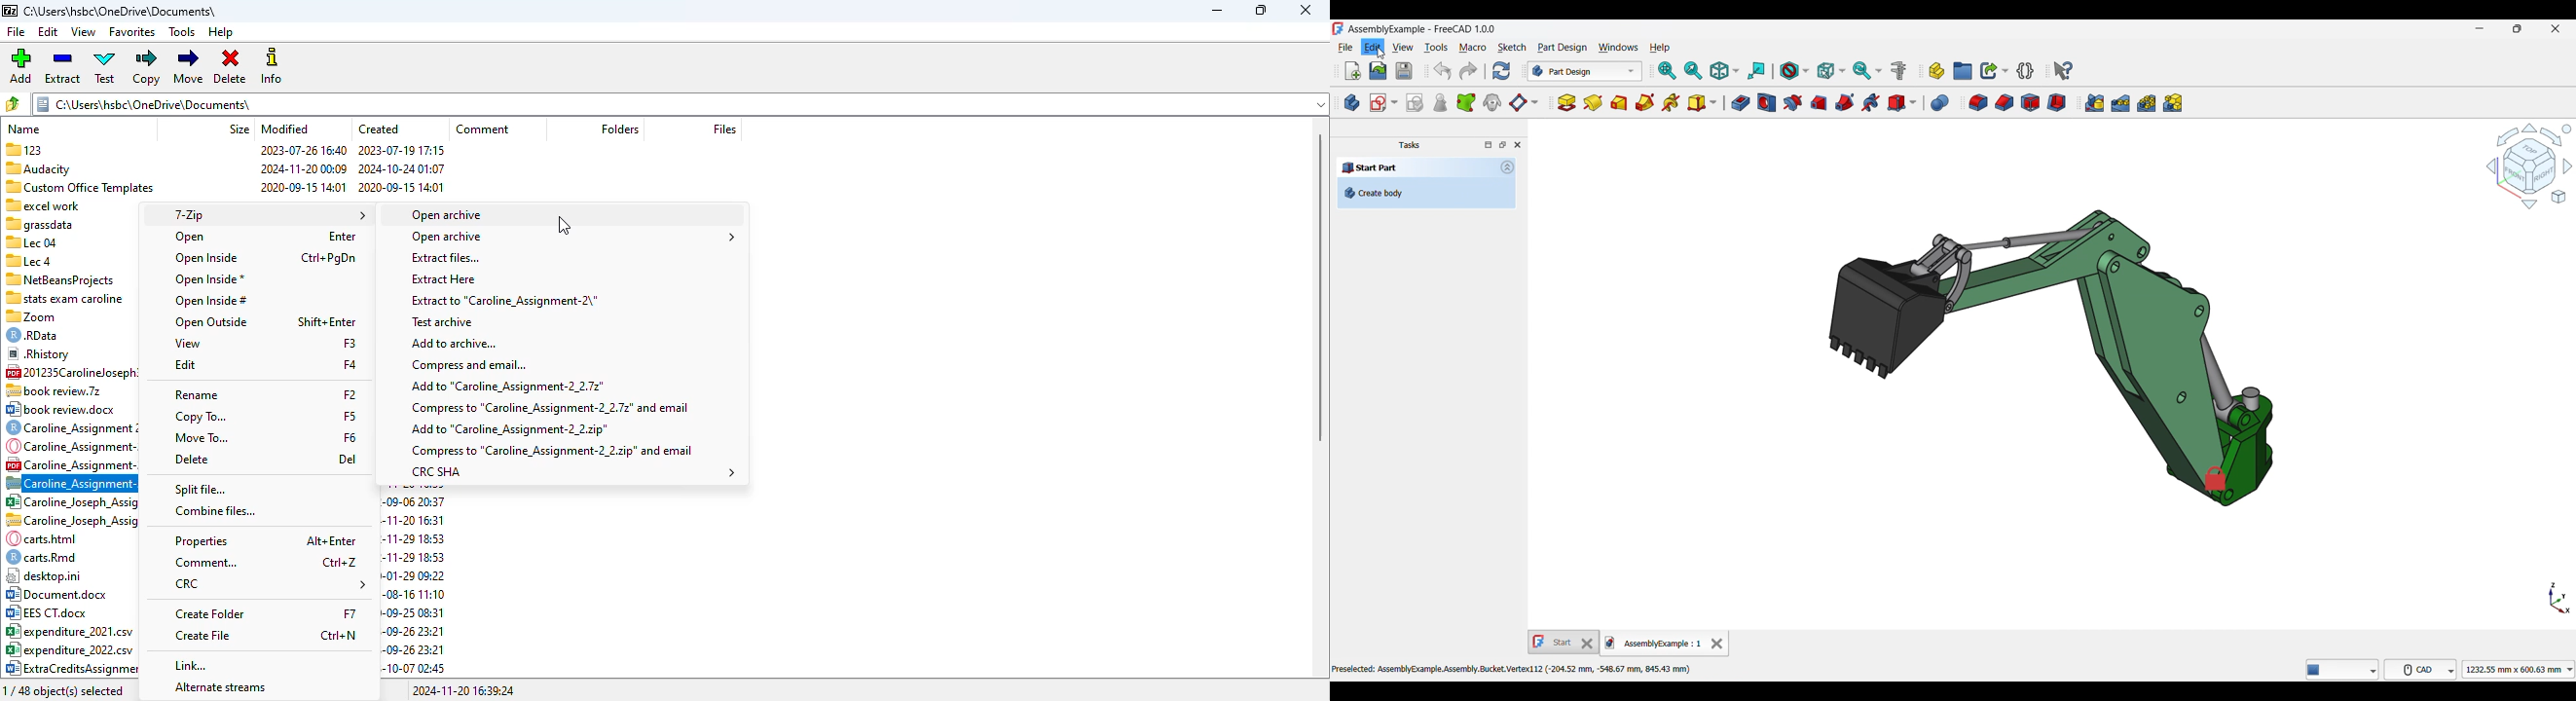  Describe the element at coordinates (1403, 47) in the screenshot. I see `View menu` at that location.